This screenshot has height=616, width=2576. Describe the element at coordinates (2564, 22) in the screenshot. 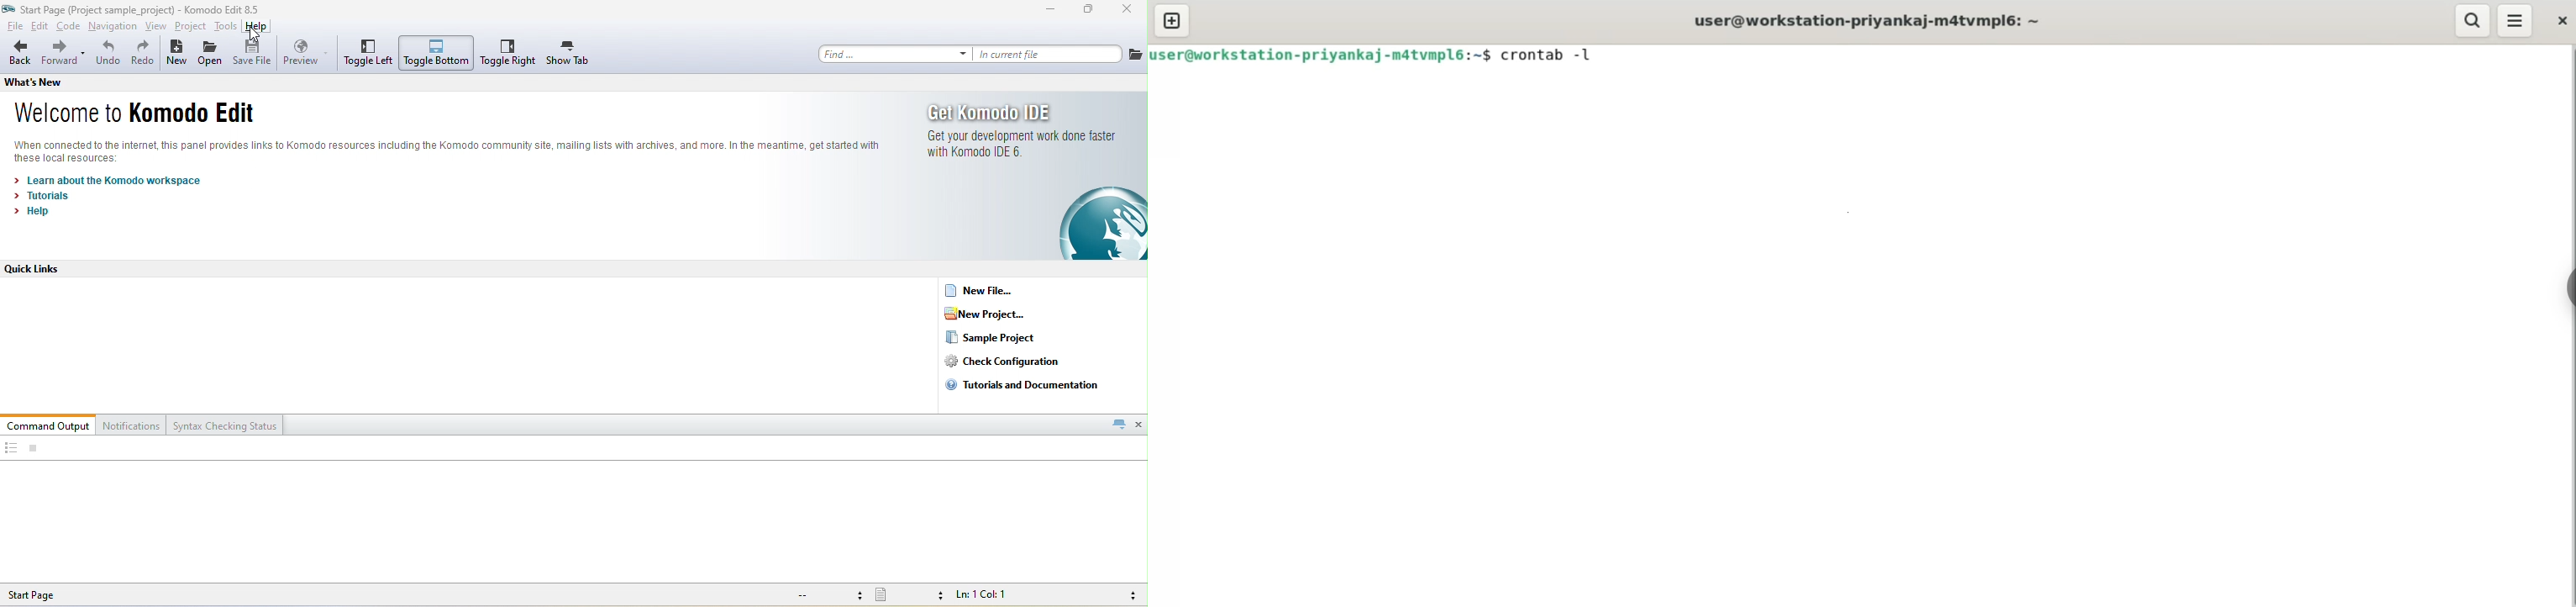

I see `close` at that location.